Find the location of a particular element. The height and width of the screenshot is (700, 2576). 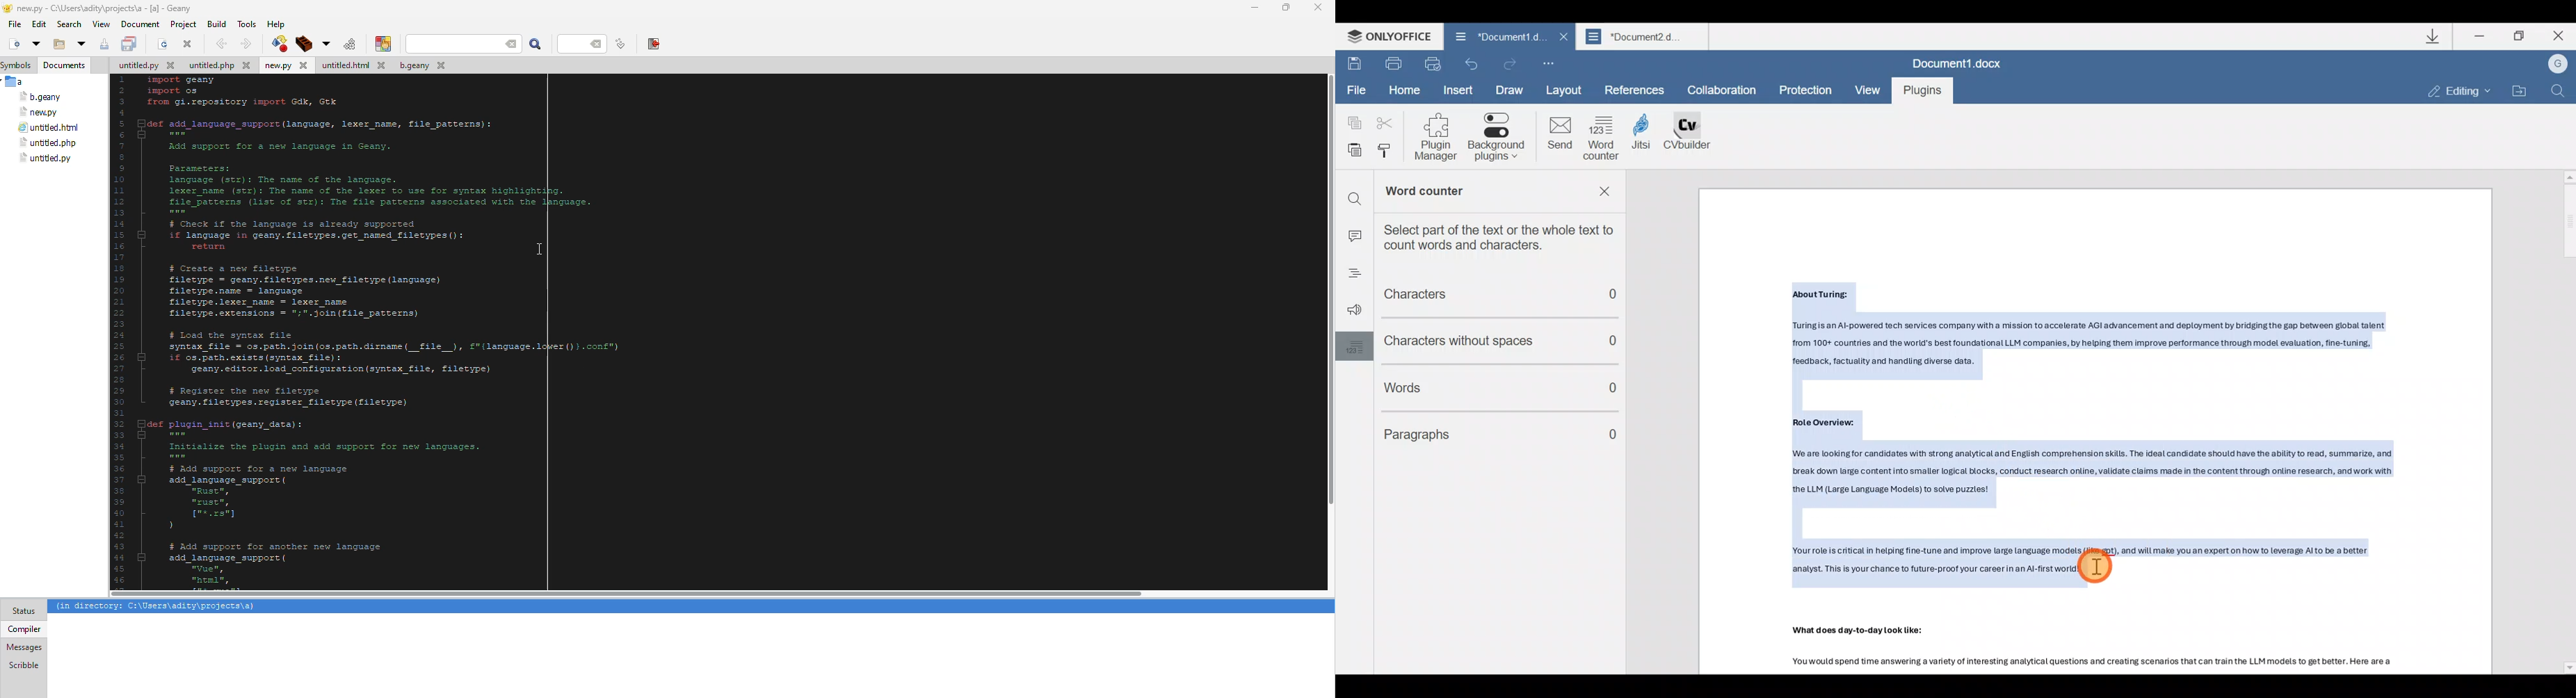

Draw is located at coordinates (1510, 90).